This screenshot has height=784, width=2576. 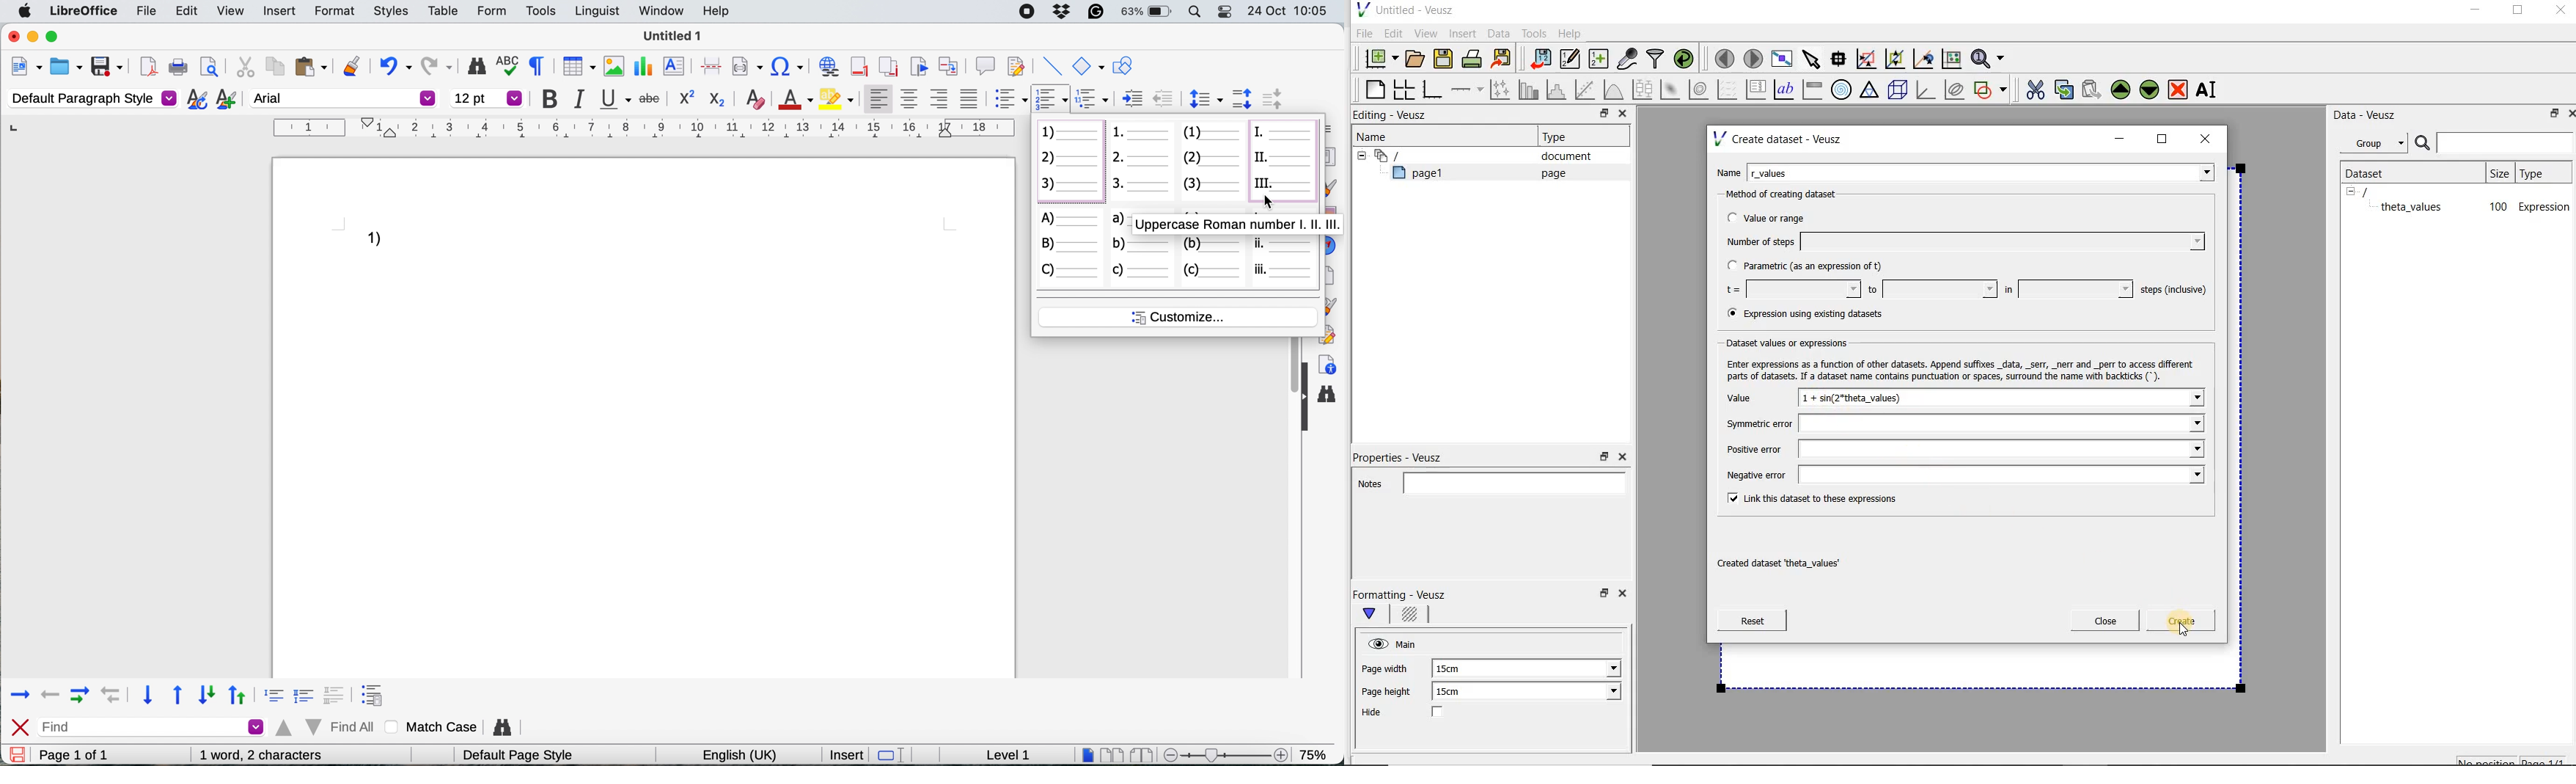 I want to click on Reset, so click(x=1752, y=621).